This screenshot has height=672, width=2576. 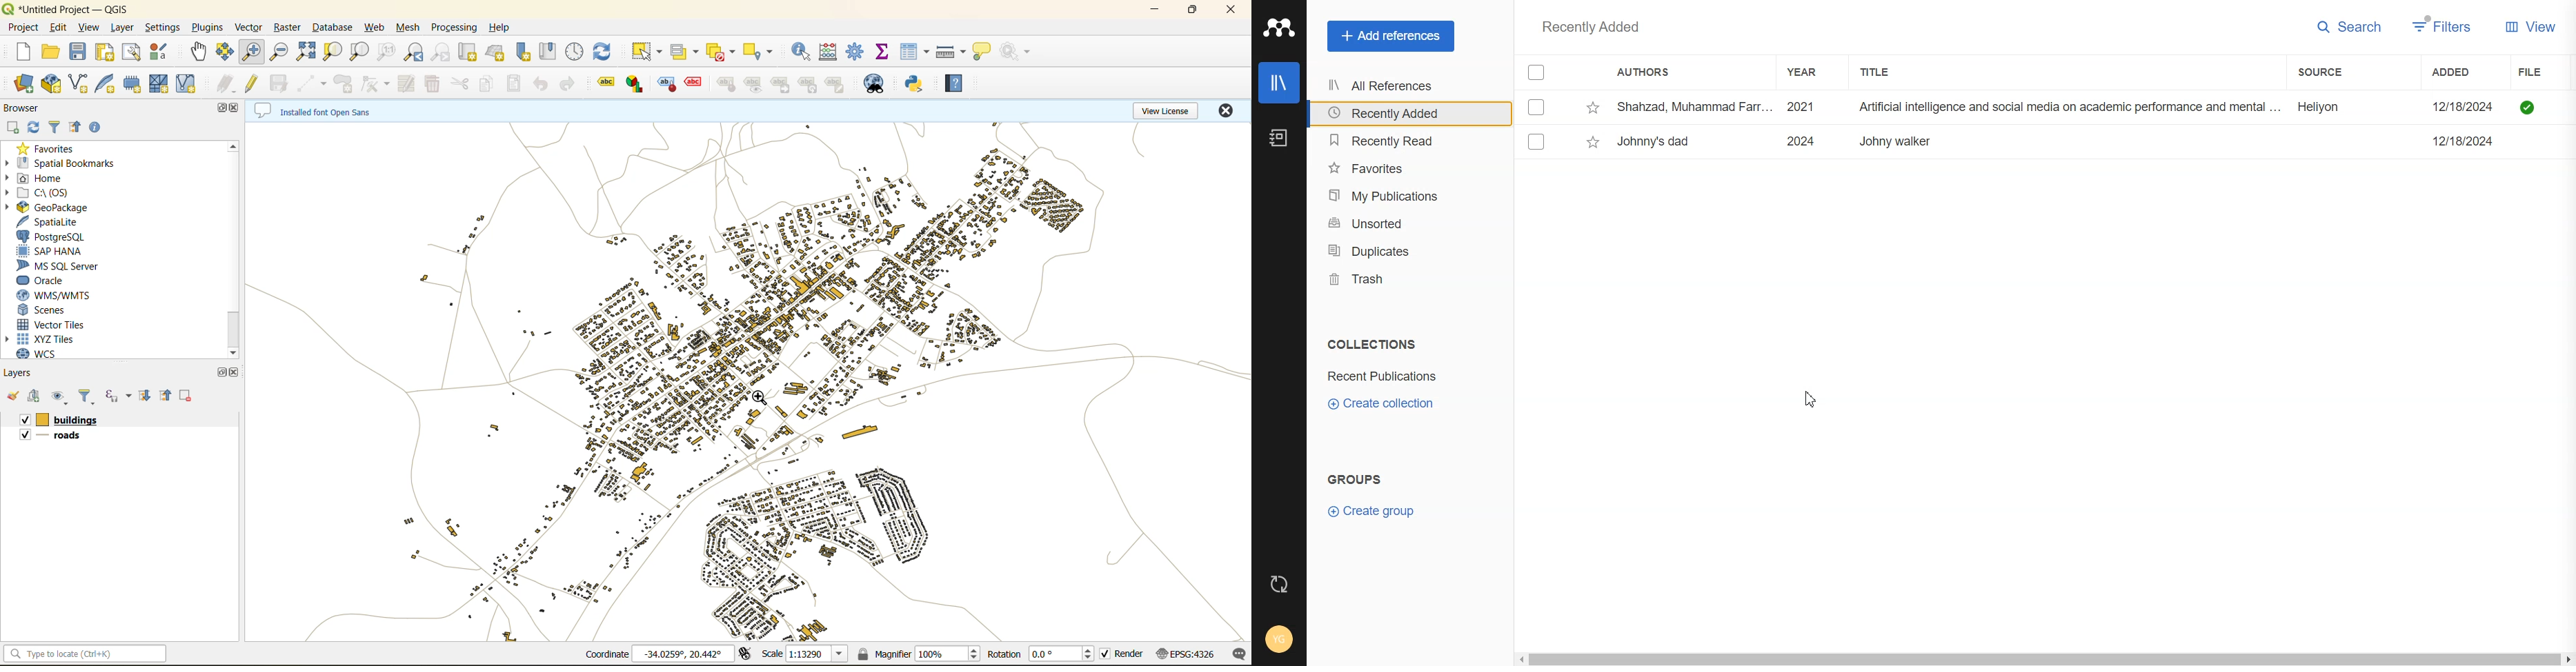 I want to click on refresh, so click(x=602, y=53).